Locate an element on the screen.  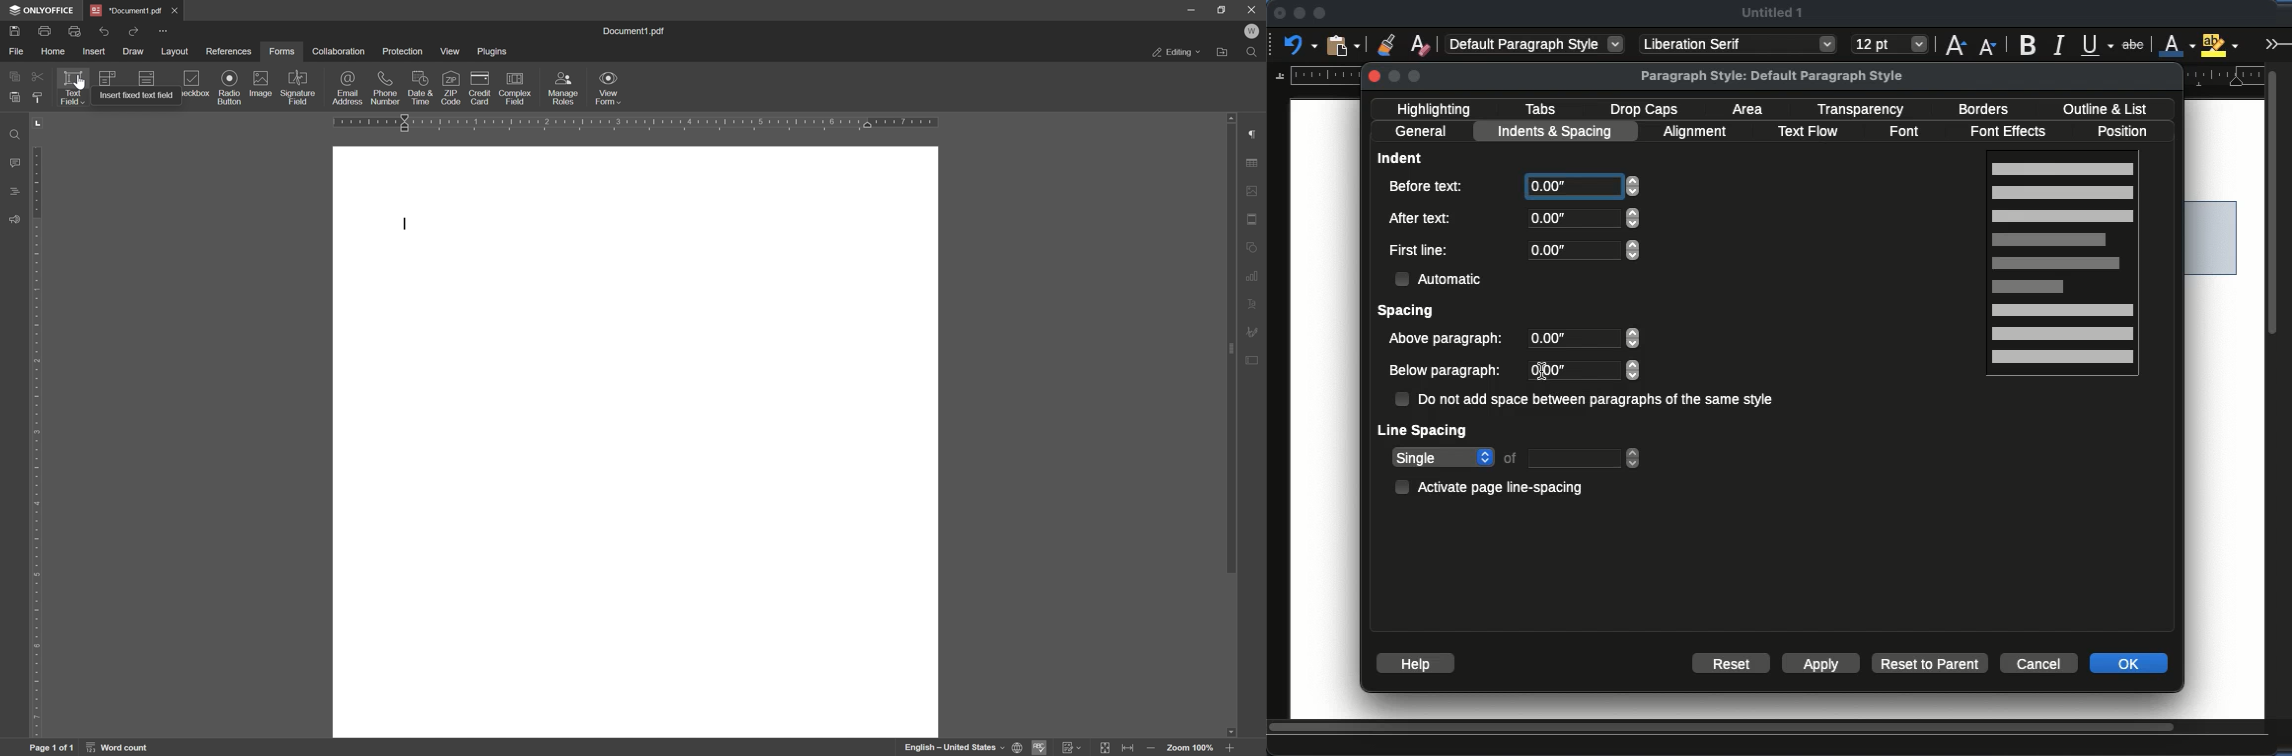
minimize is located at coordinates (1299, 13).